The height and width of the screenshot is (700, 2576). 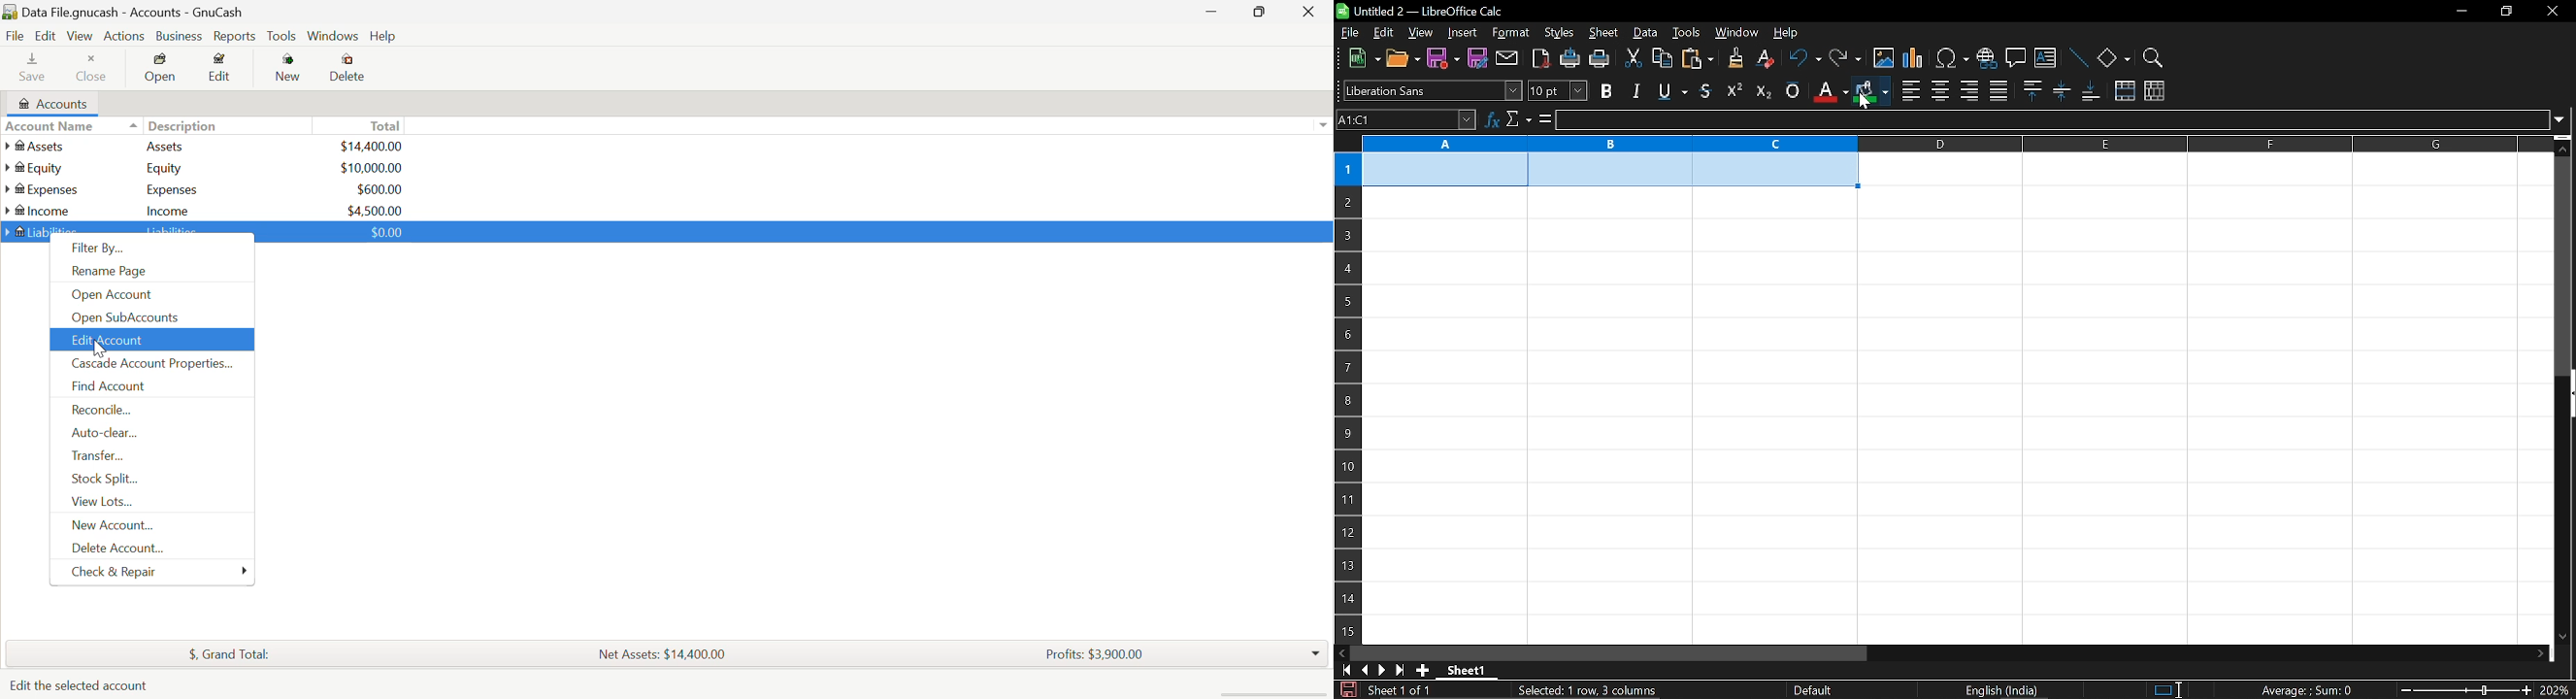 What do you see at coordinates (375, 209) in the screenshot?
I see `USD` at bounding box center [375, 209].